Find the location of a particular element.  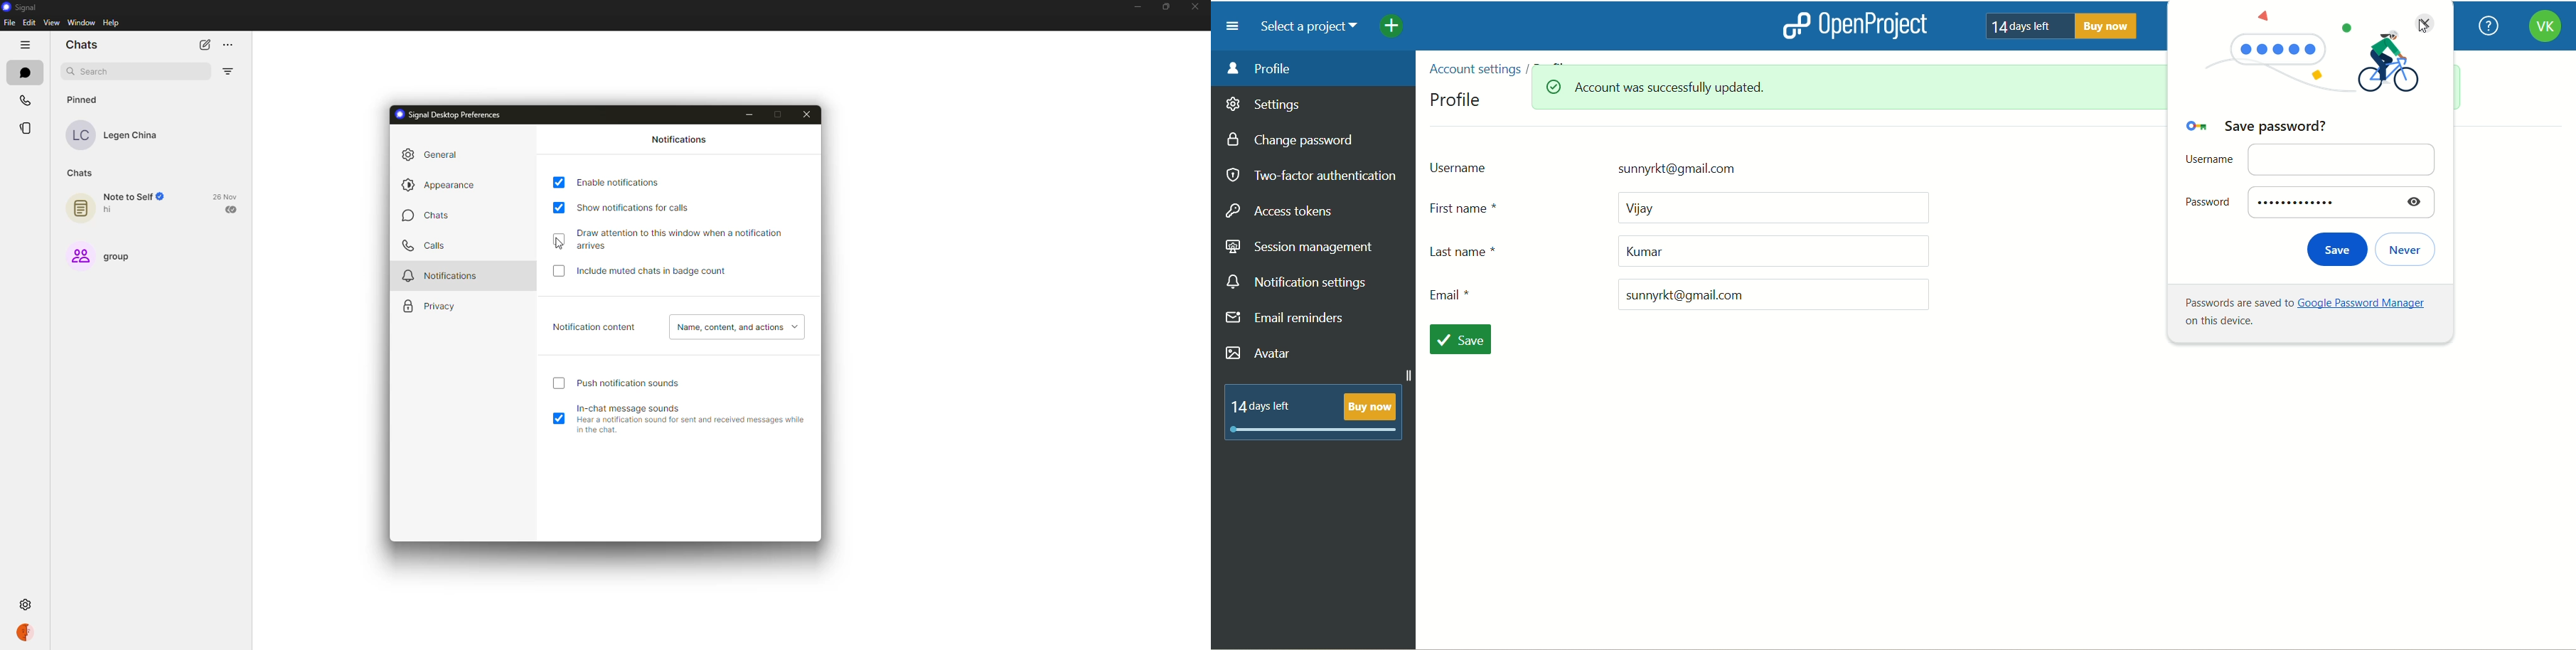

notifications is located at coordinates (441, 275).